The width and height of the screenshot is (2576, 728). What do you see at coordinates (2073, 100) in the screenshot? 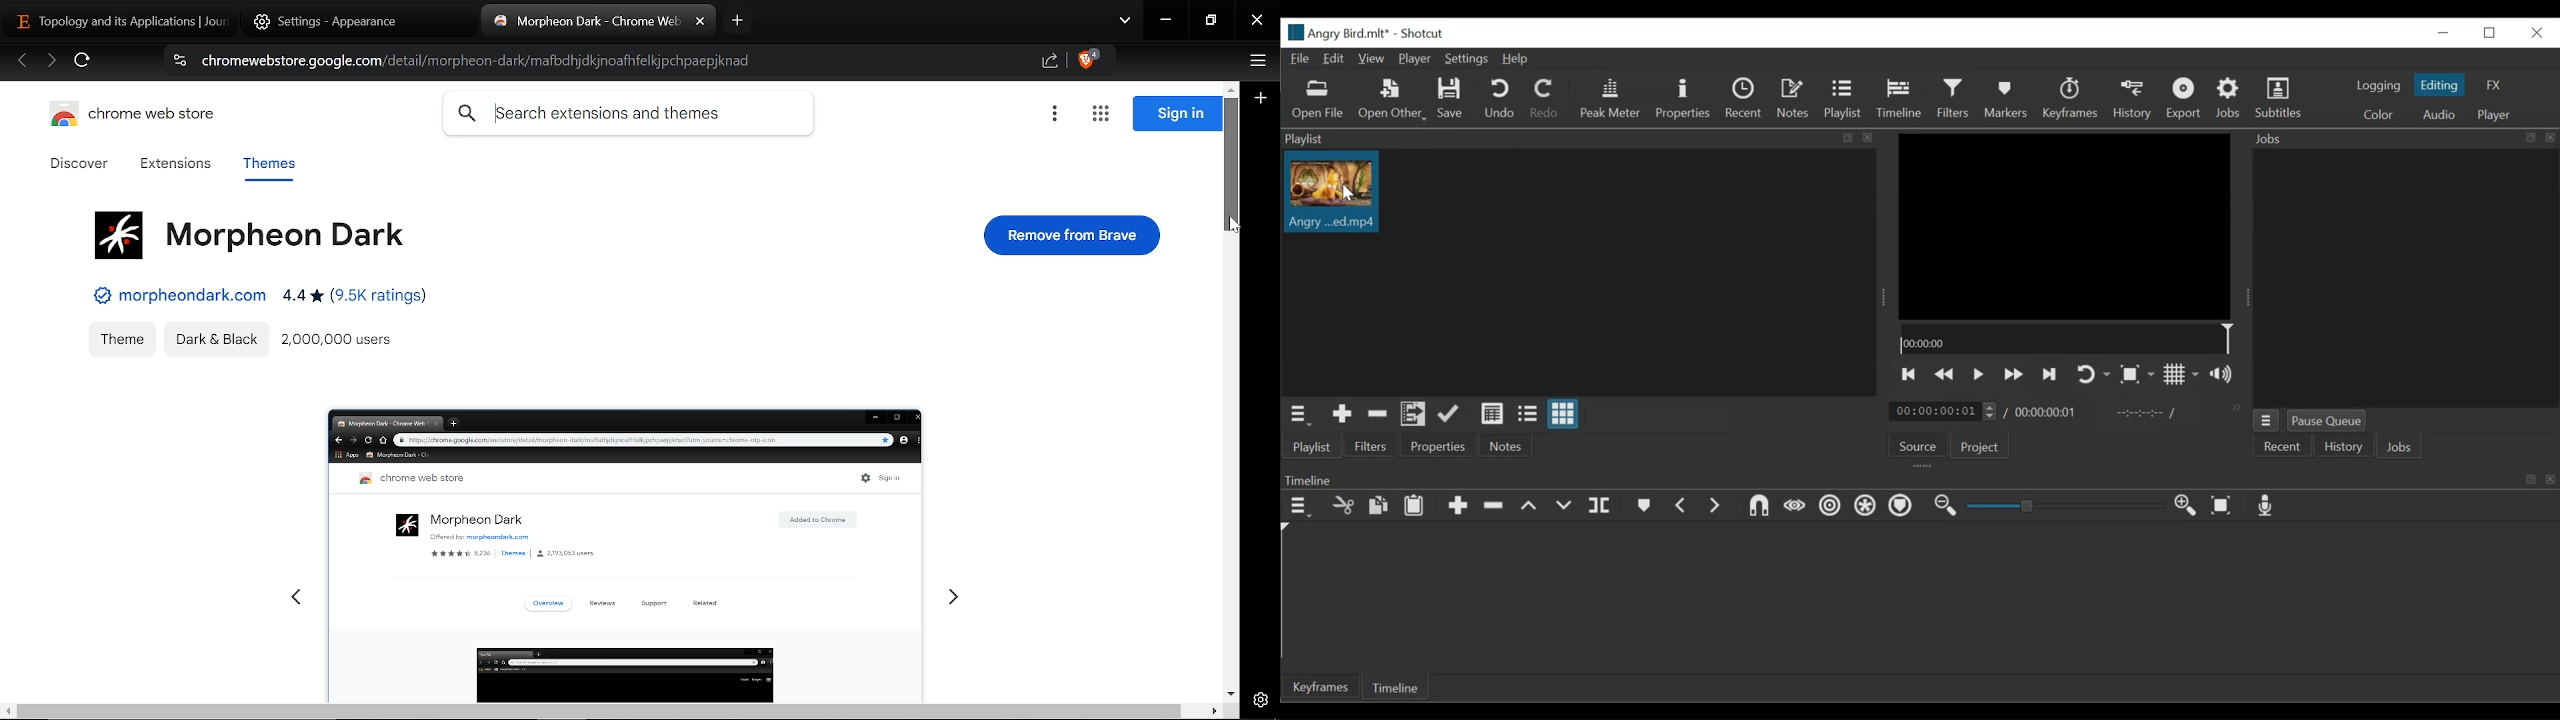
I see `Keyframes` at bounding box center [2073, 100].